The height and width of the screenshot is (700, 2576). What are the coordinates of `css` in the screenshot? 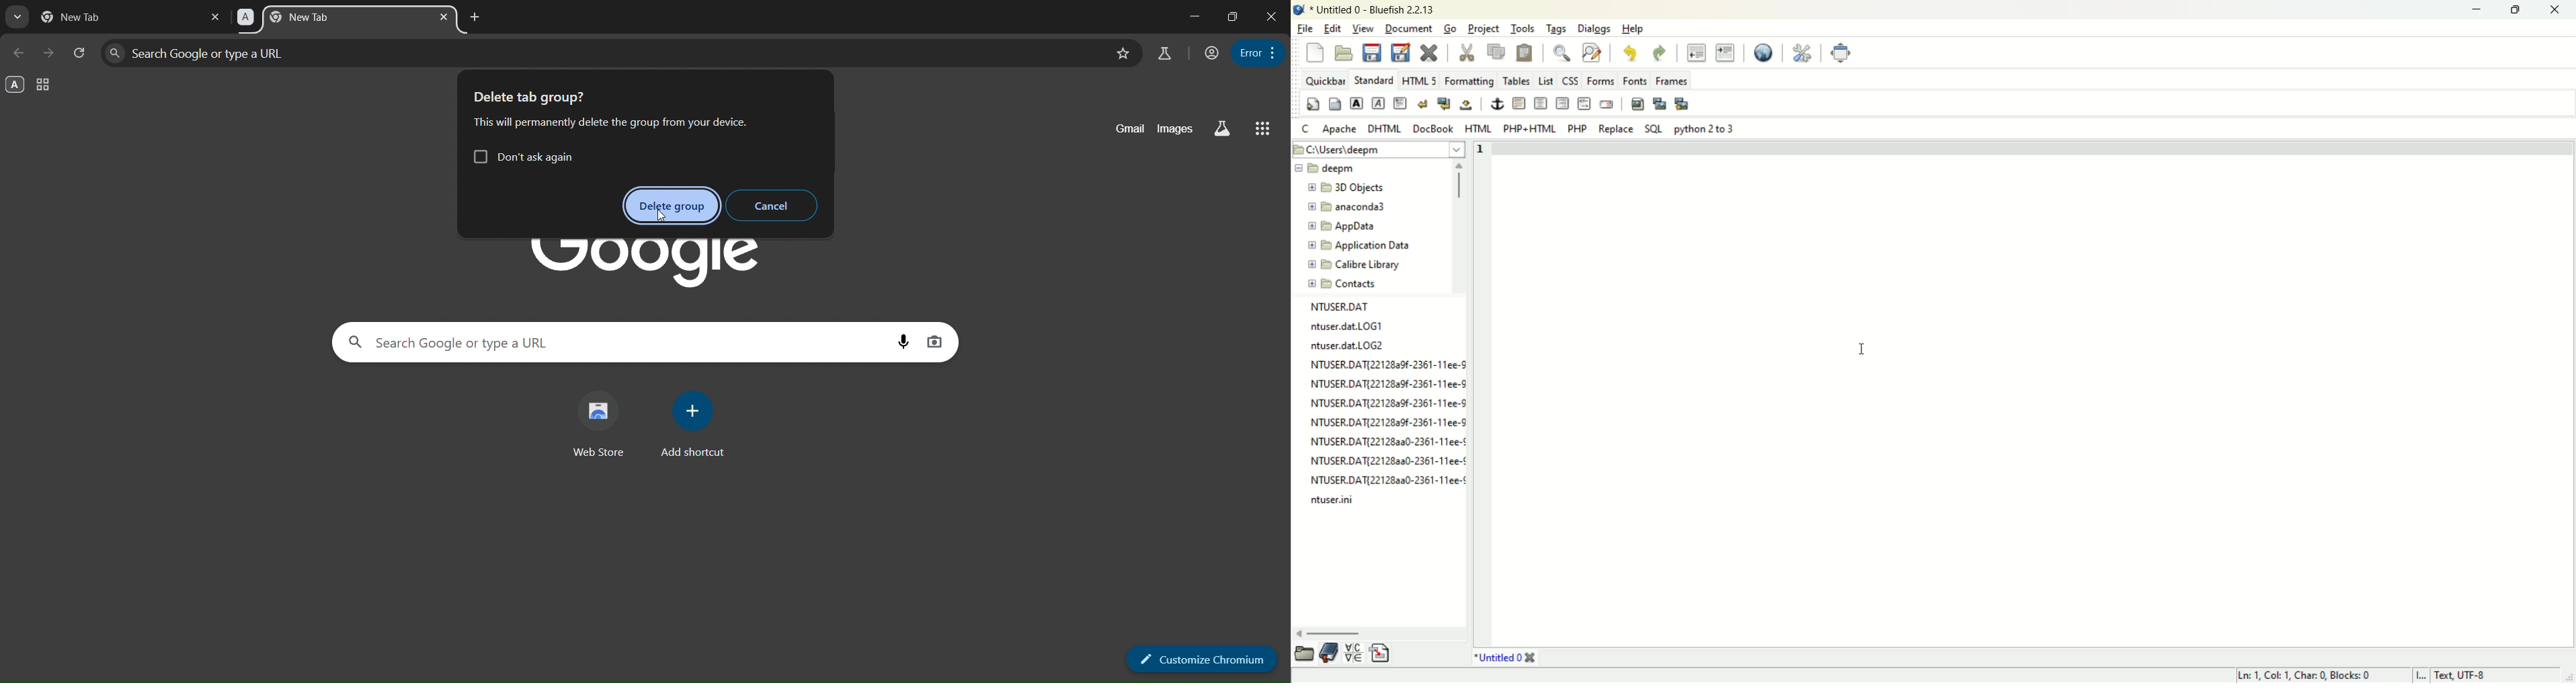 It's located at (1570, 80).